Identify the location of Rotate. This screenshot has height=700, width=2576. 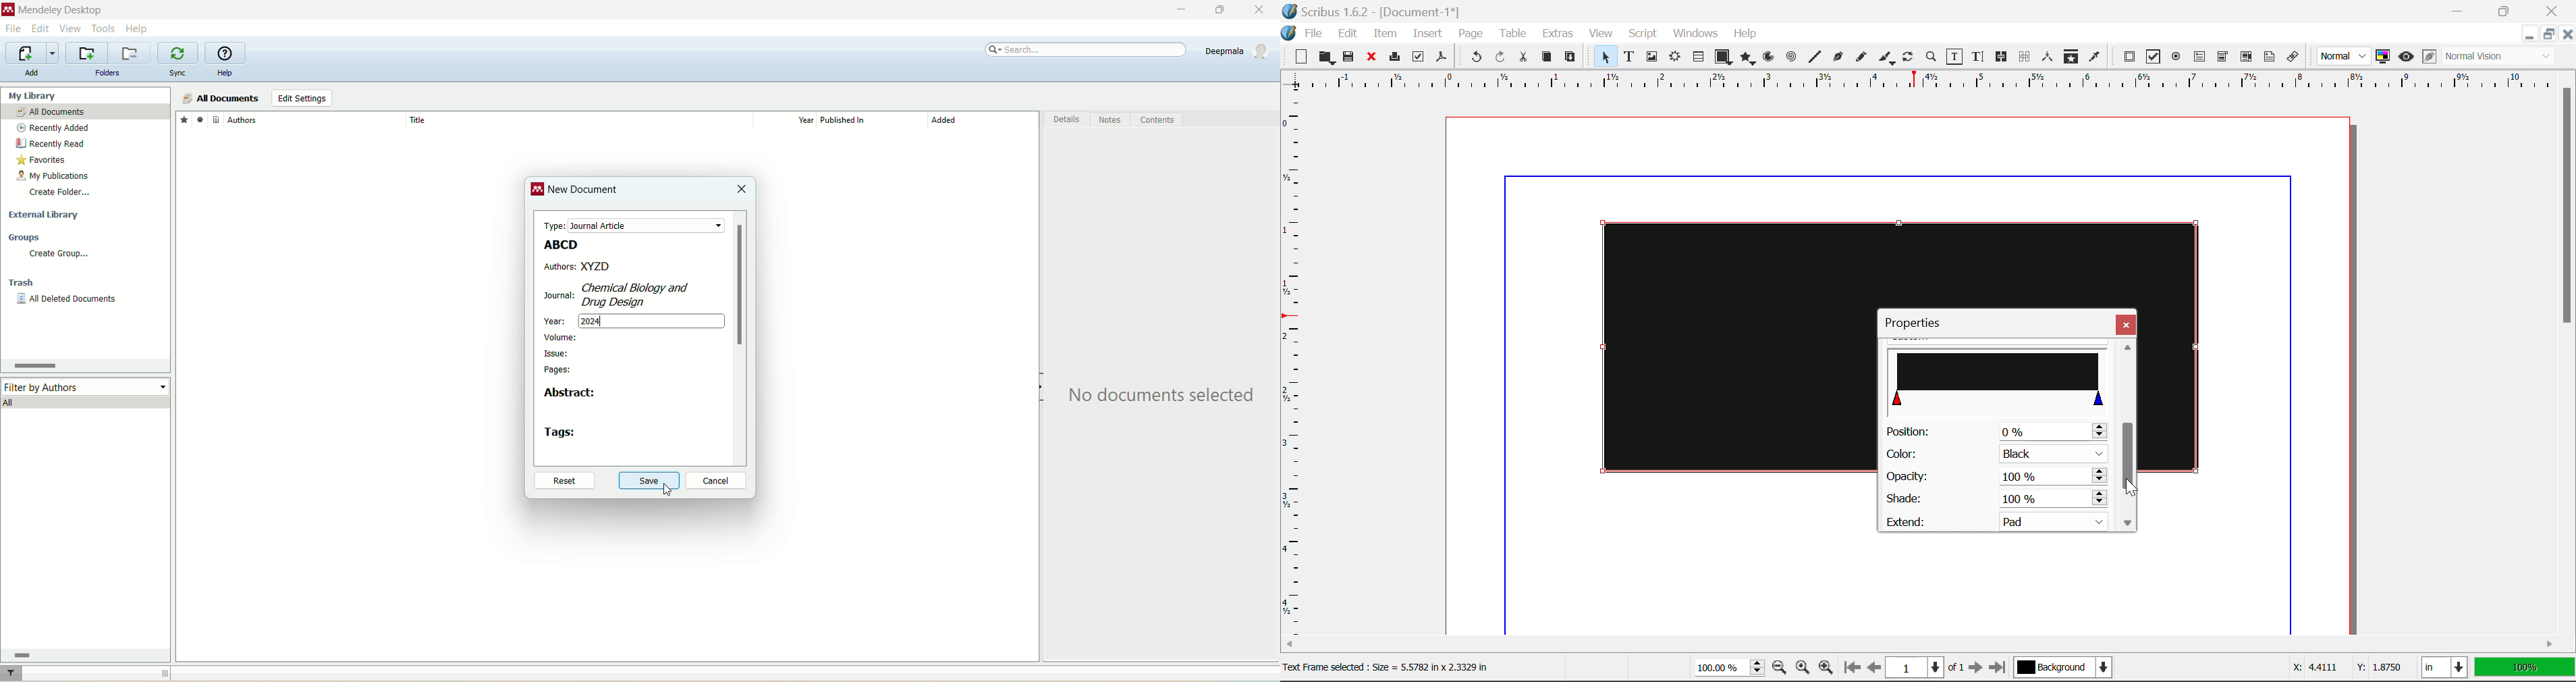
(1909, 57).